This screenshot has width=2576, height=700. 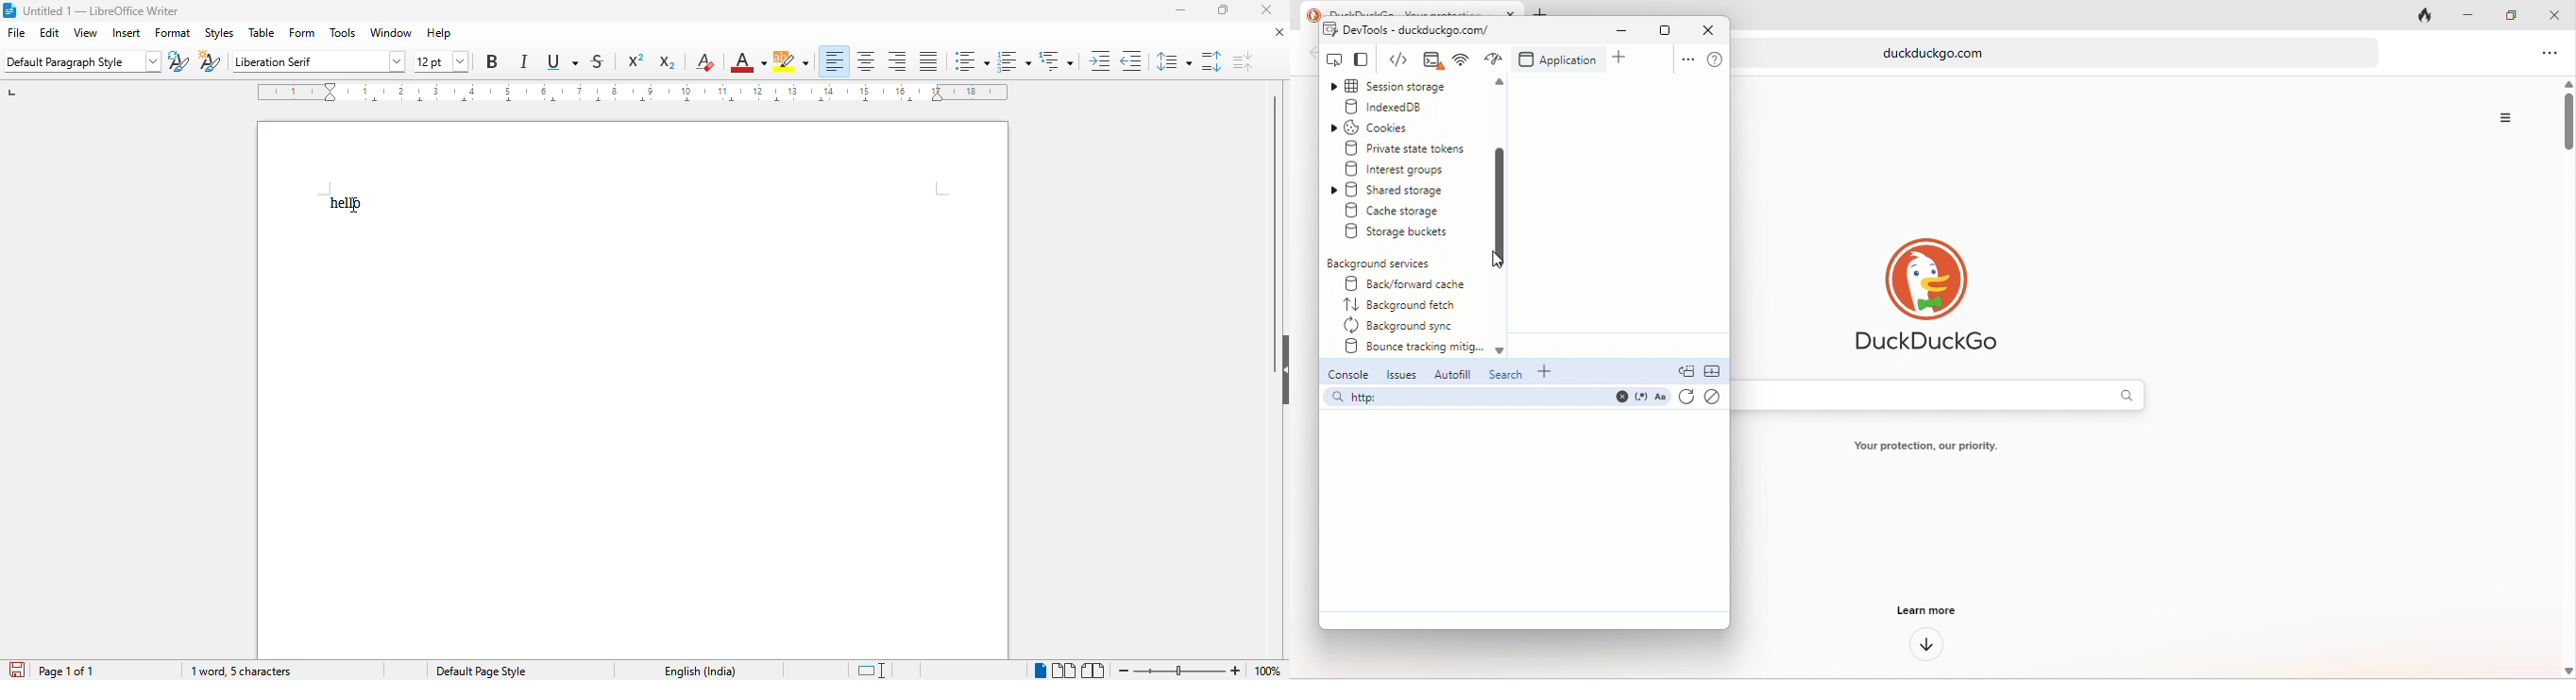 What do you see at coordinates (1172, 61) in the screenshot?
I see `set line spacing` at bounding box center [1172, 61].